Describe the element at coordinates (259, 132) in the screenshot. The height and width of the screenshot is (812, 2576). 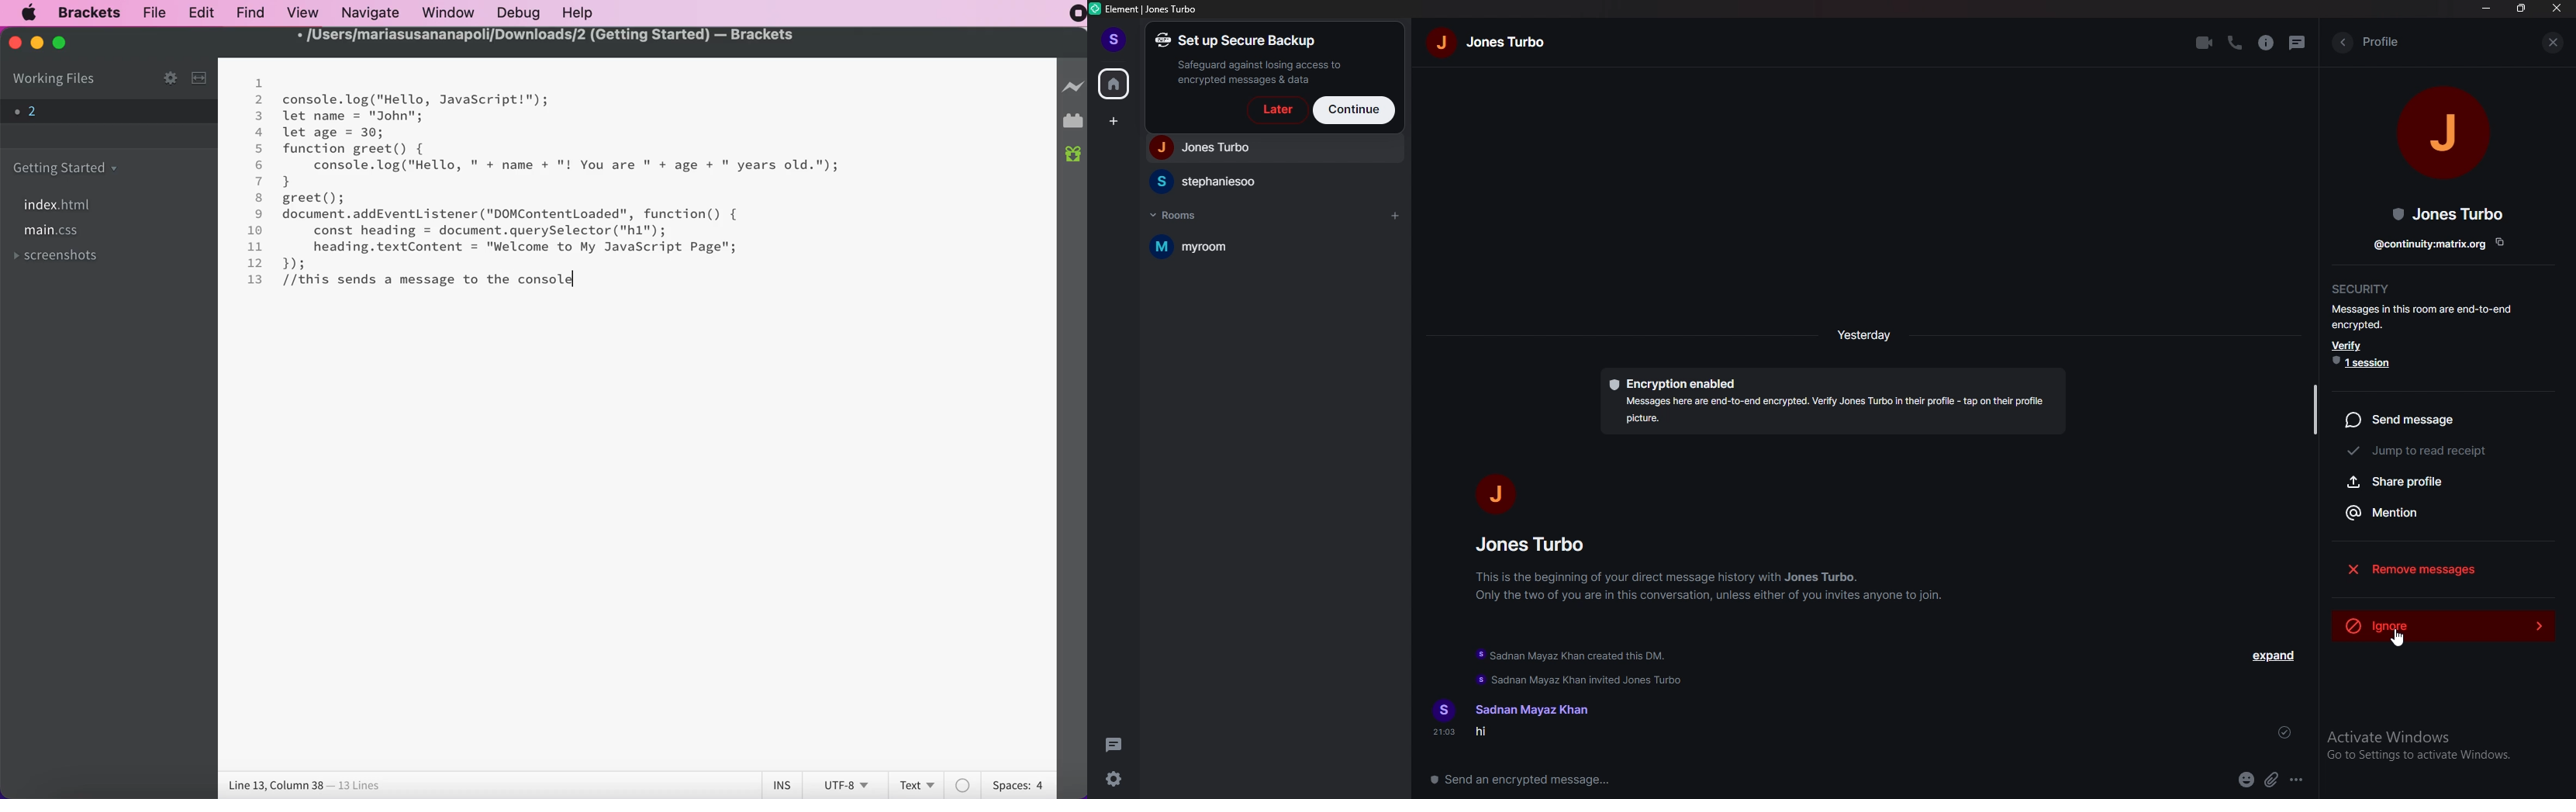
I see `4` at that location.